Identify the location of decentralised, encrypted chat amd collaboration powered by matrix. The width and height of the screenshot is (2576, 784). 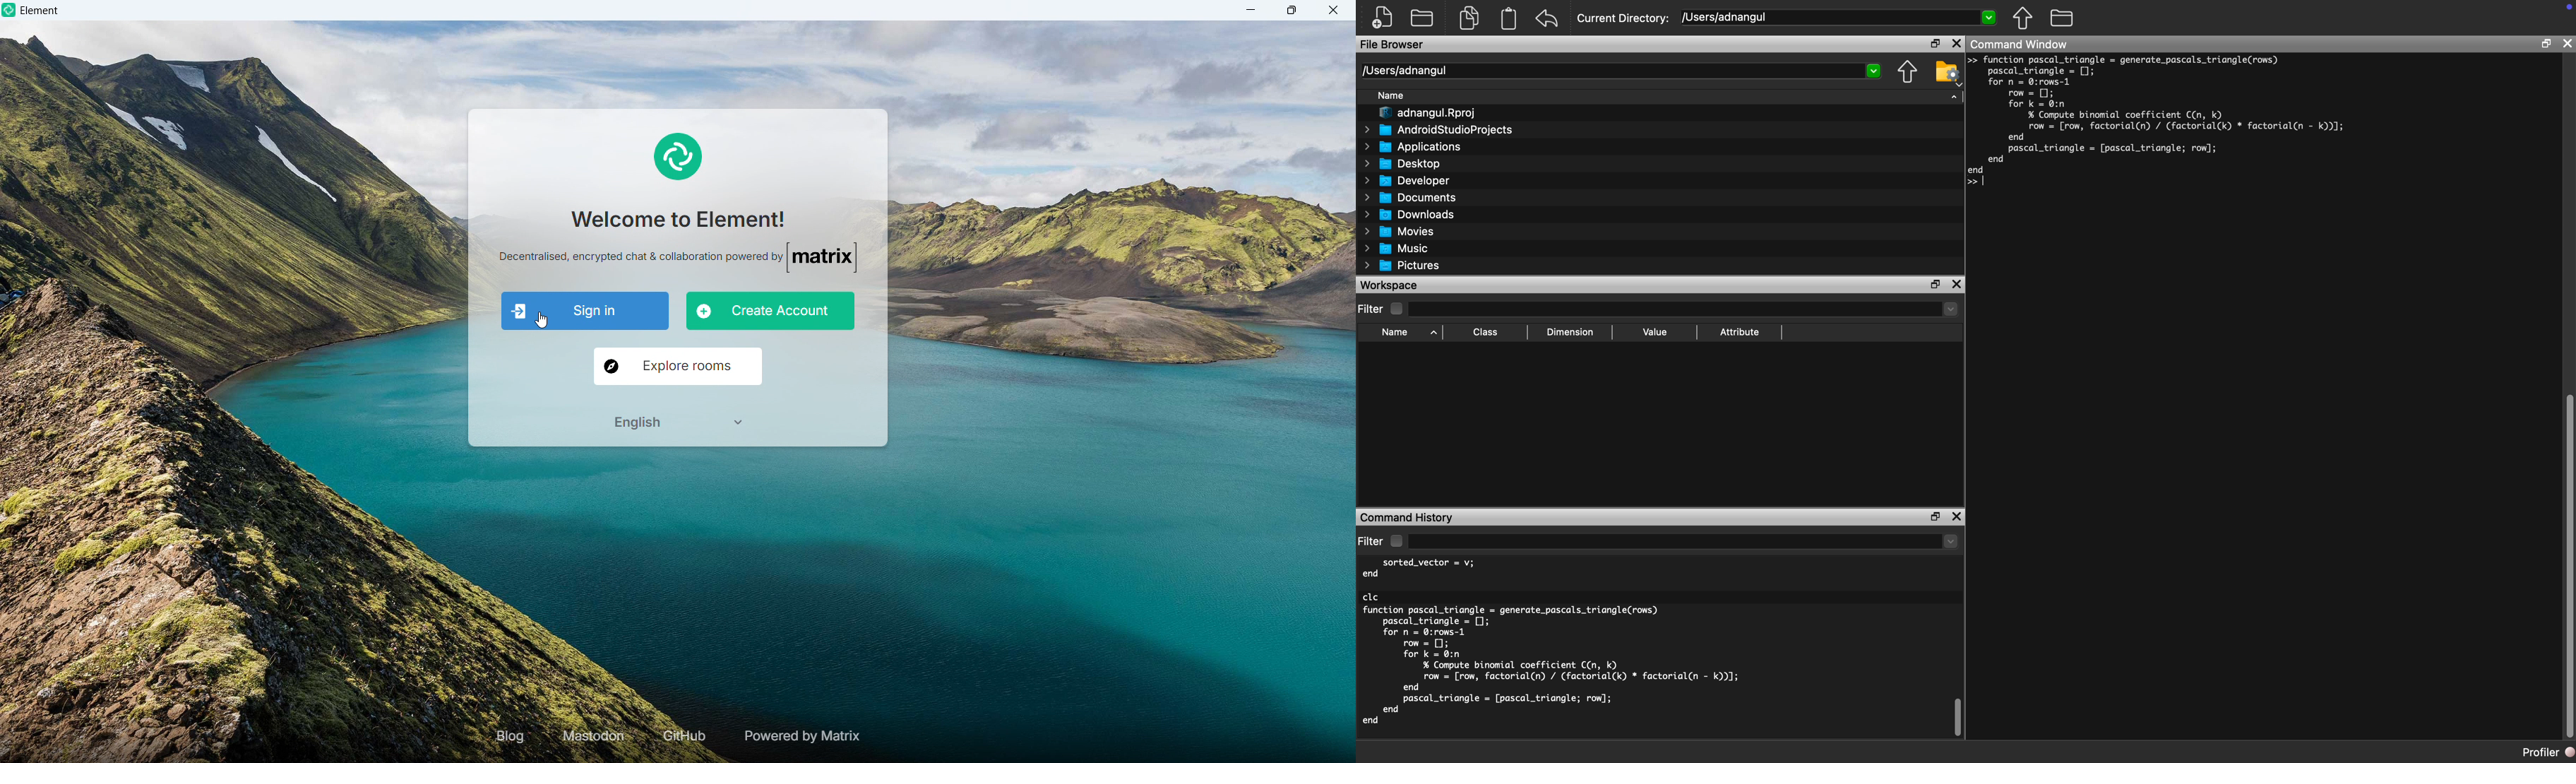
(675, 264).